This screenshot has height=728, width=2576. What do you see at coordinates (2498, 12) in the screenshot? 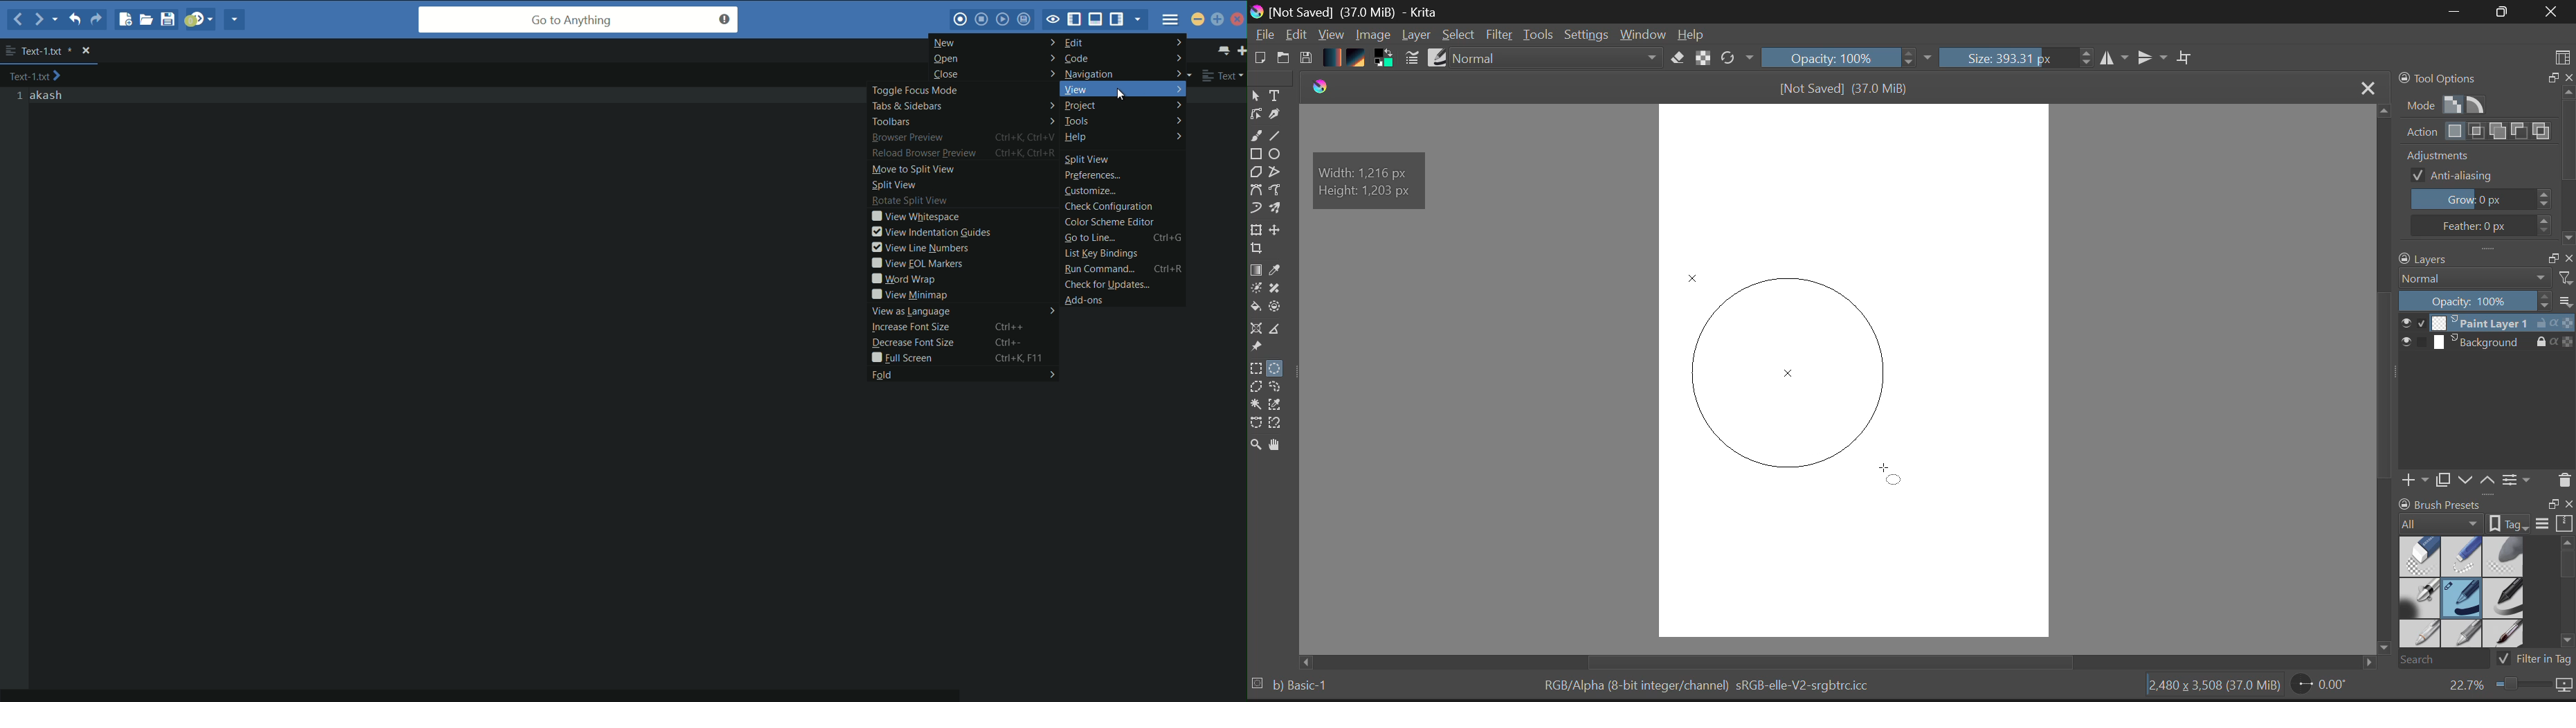
I see `Minimize` at bounding box center [2498, 12].